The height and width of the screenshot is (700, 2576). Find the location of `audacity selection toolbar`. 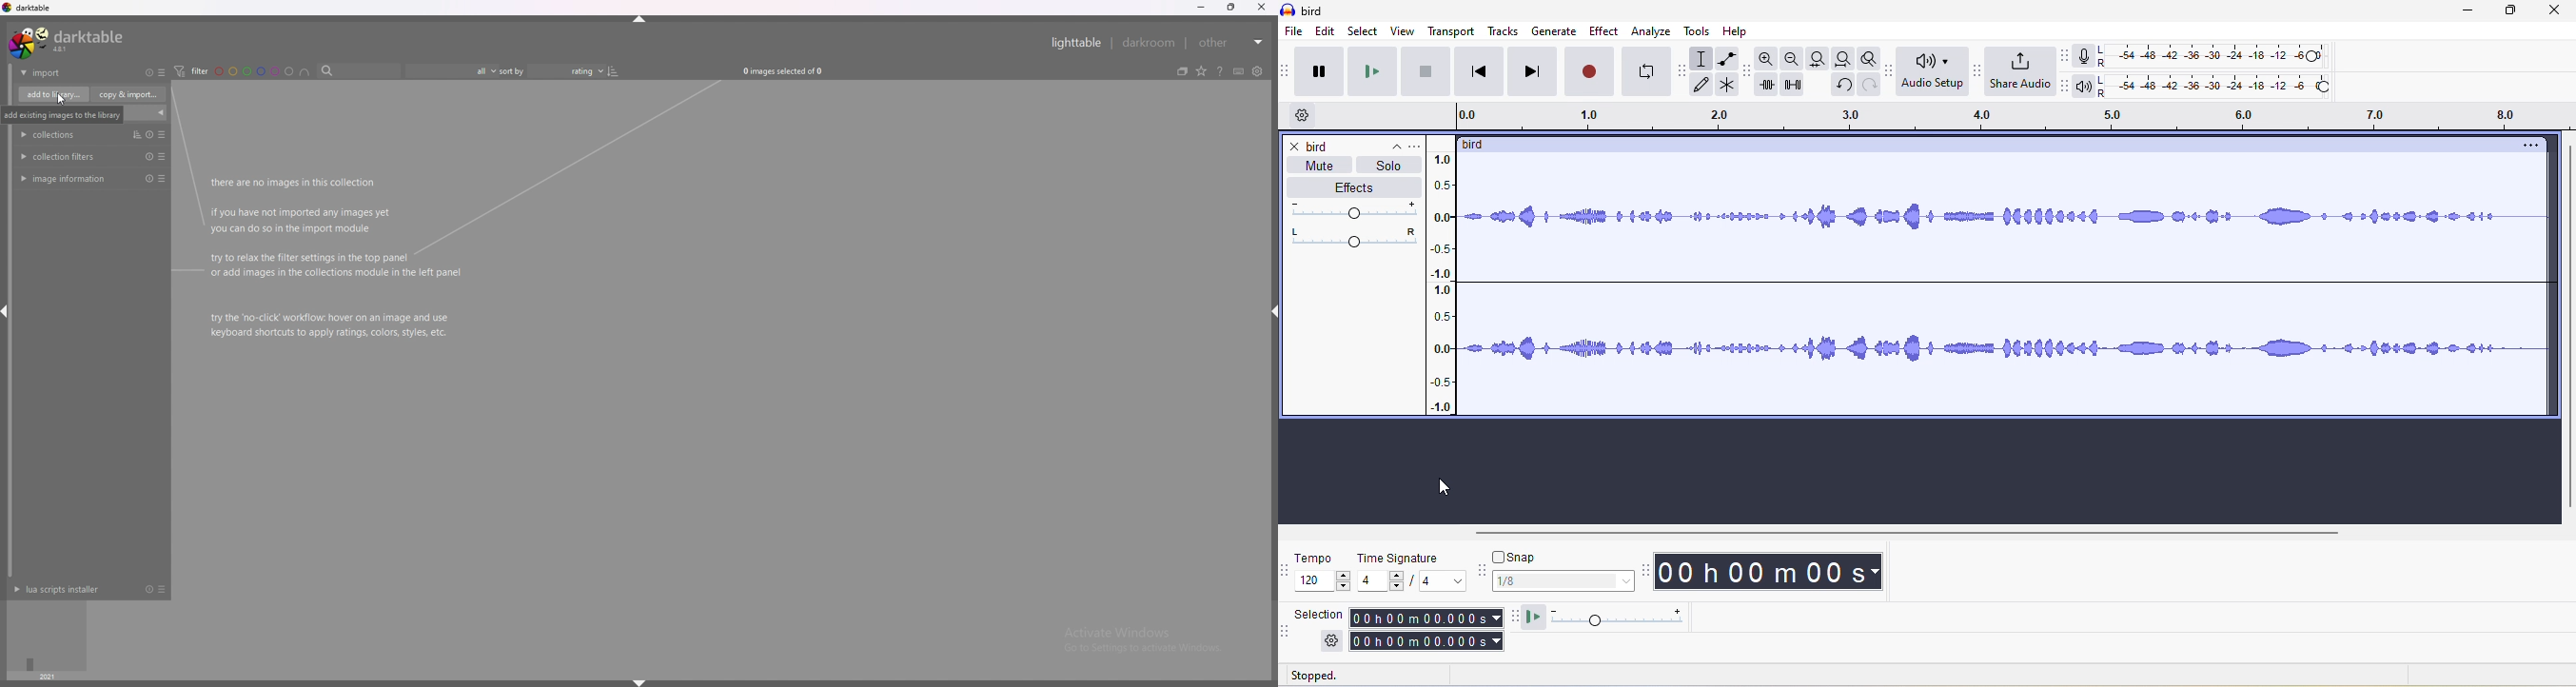

audacity selection toolbar is located at coordinates (1287, 630).